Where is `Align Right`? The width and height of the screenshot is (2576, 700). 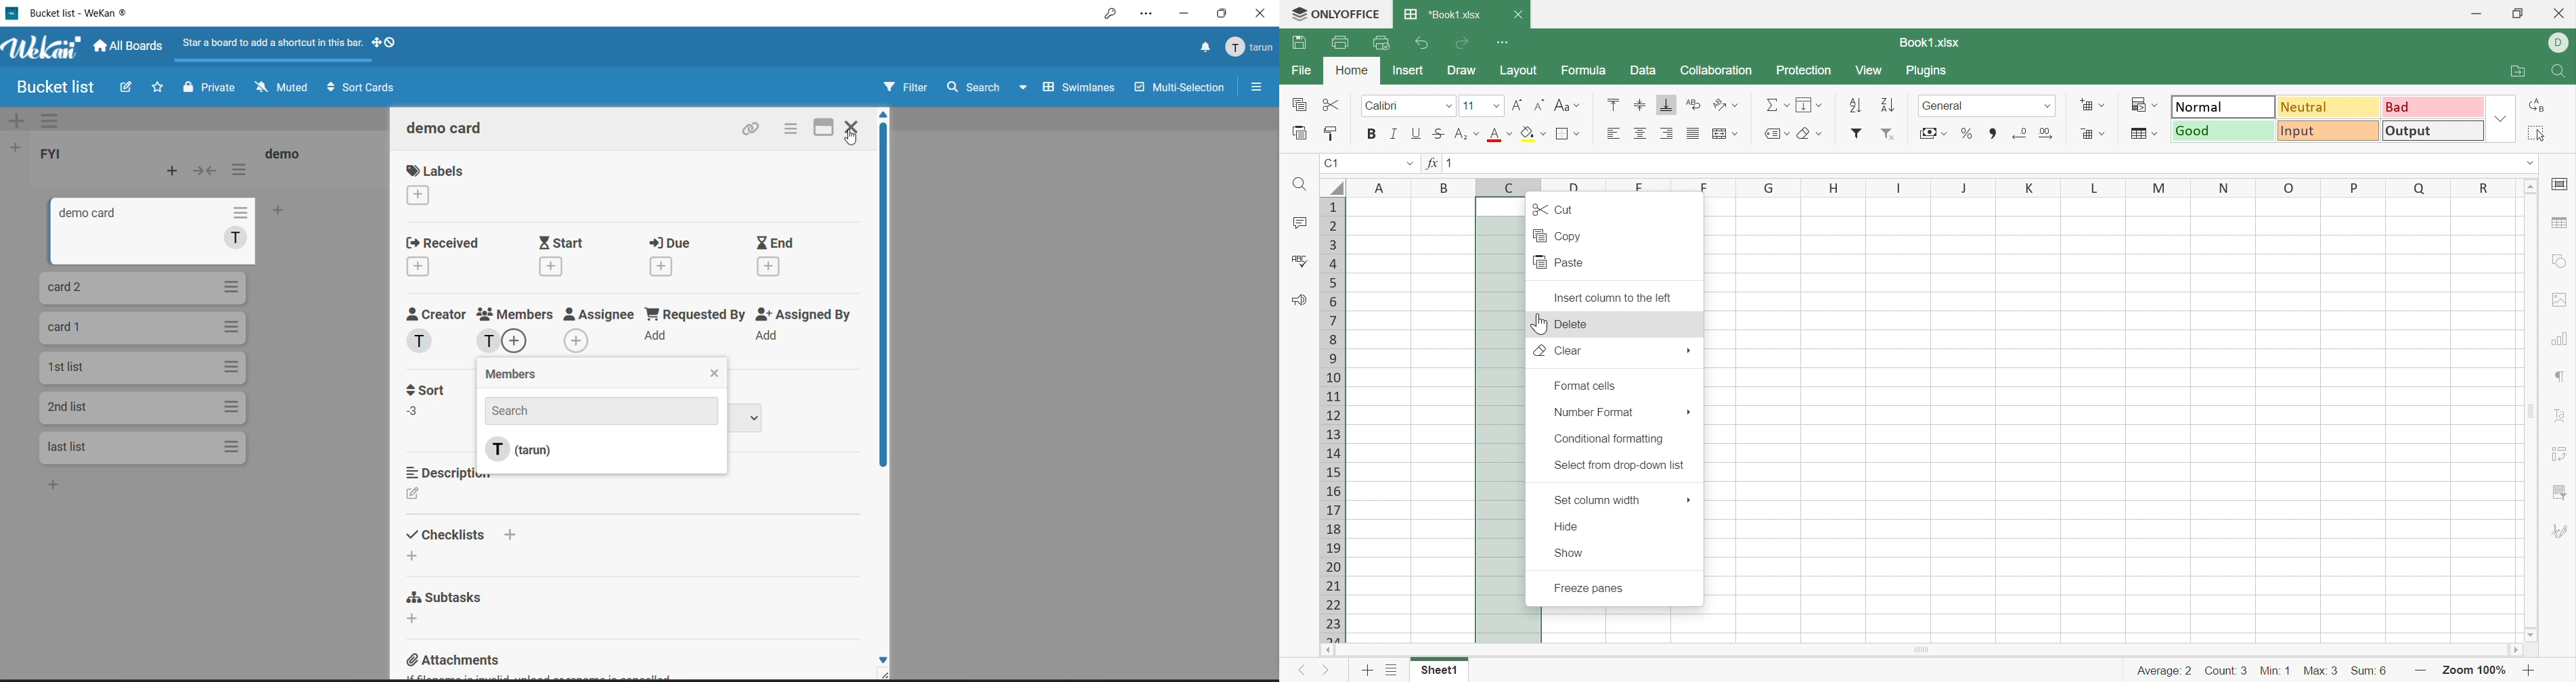
Align Right is located at coordinates (1668, 135).